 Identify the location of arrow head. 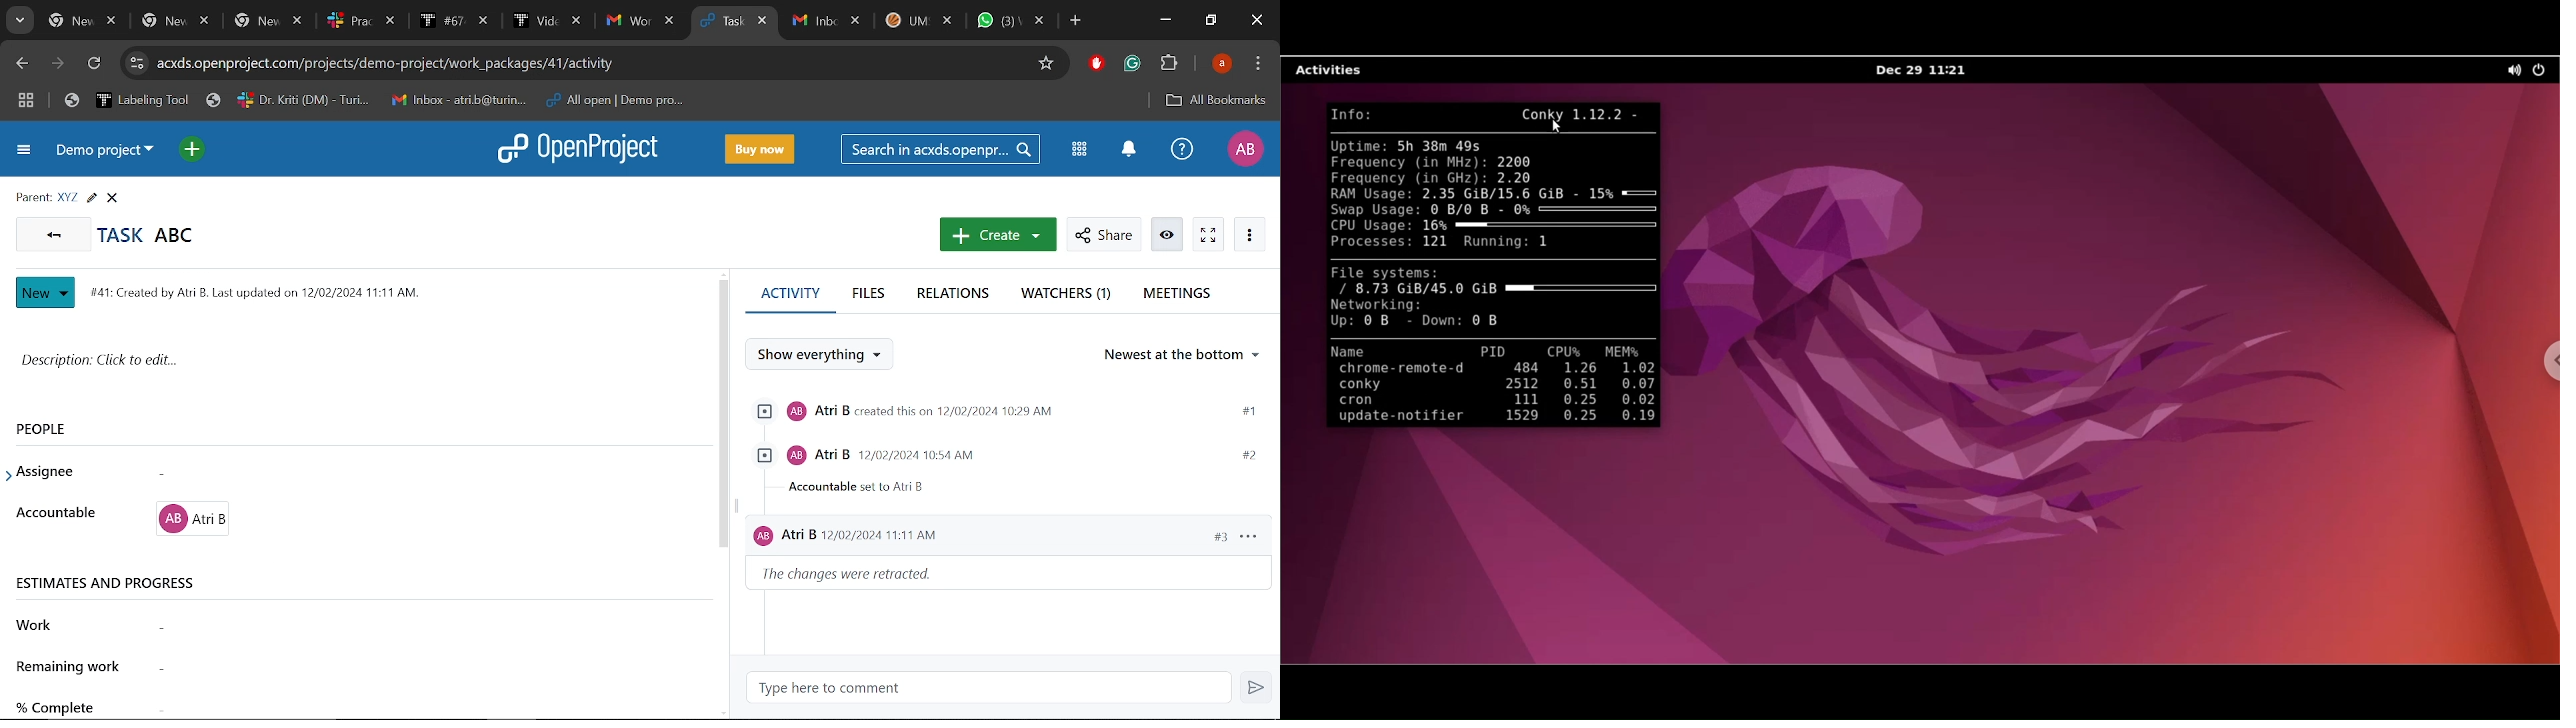
(12, 470).